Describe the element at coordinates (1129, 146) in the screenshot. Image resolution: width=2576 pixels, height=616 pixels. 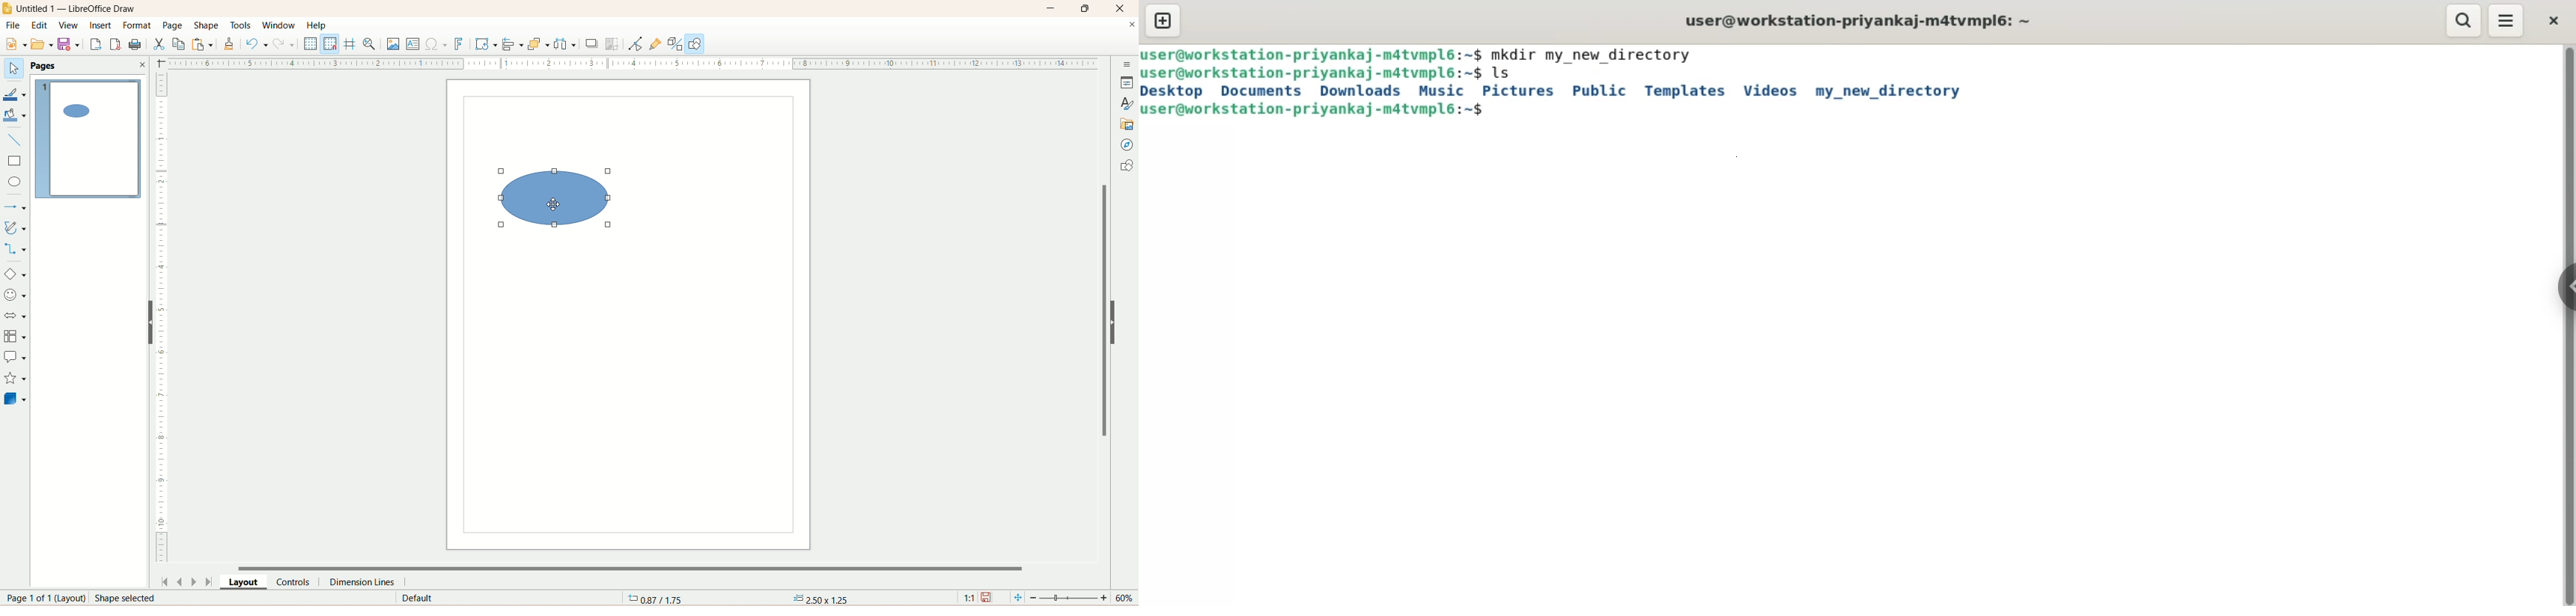
I see `navigator` at that location.